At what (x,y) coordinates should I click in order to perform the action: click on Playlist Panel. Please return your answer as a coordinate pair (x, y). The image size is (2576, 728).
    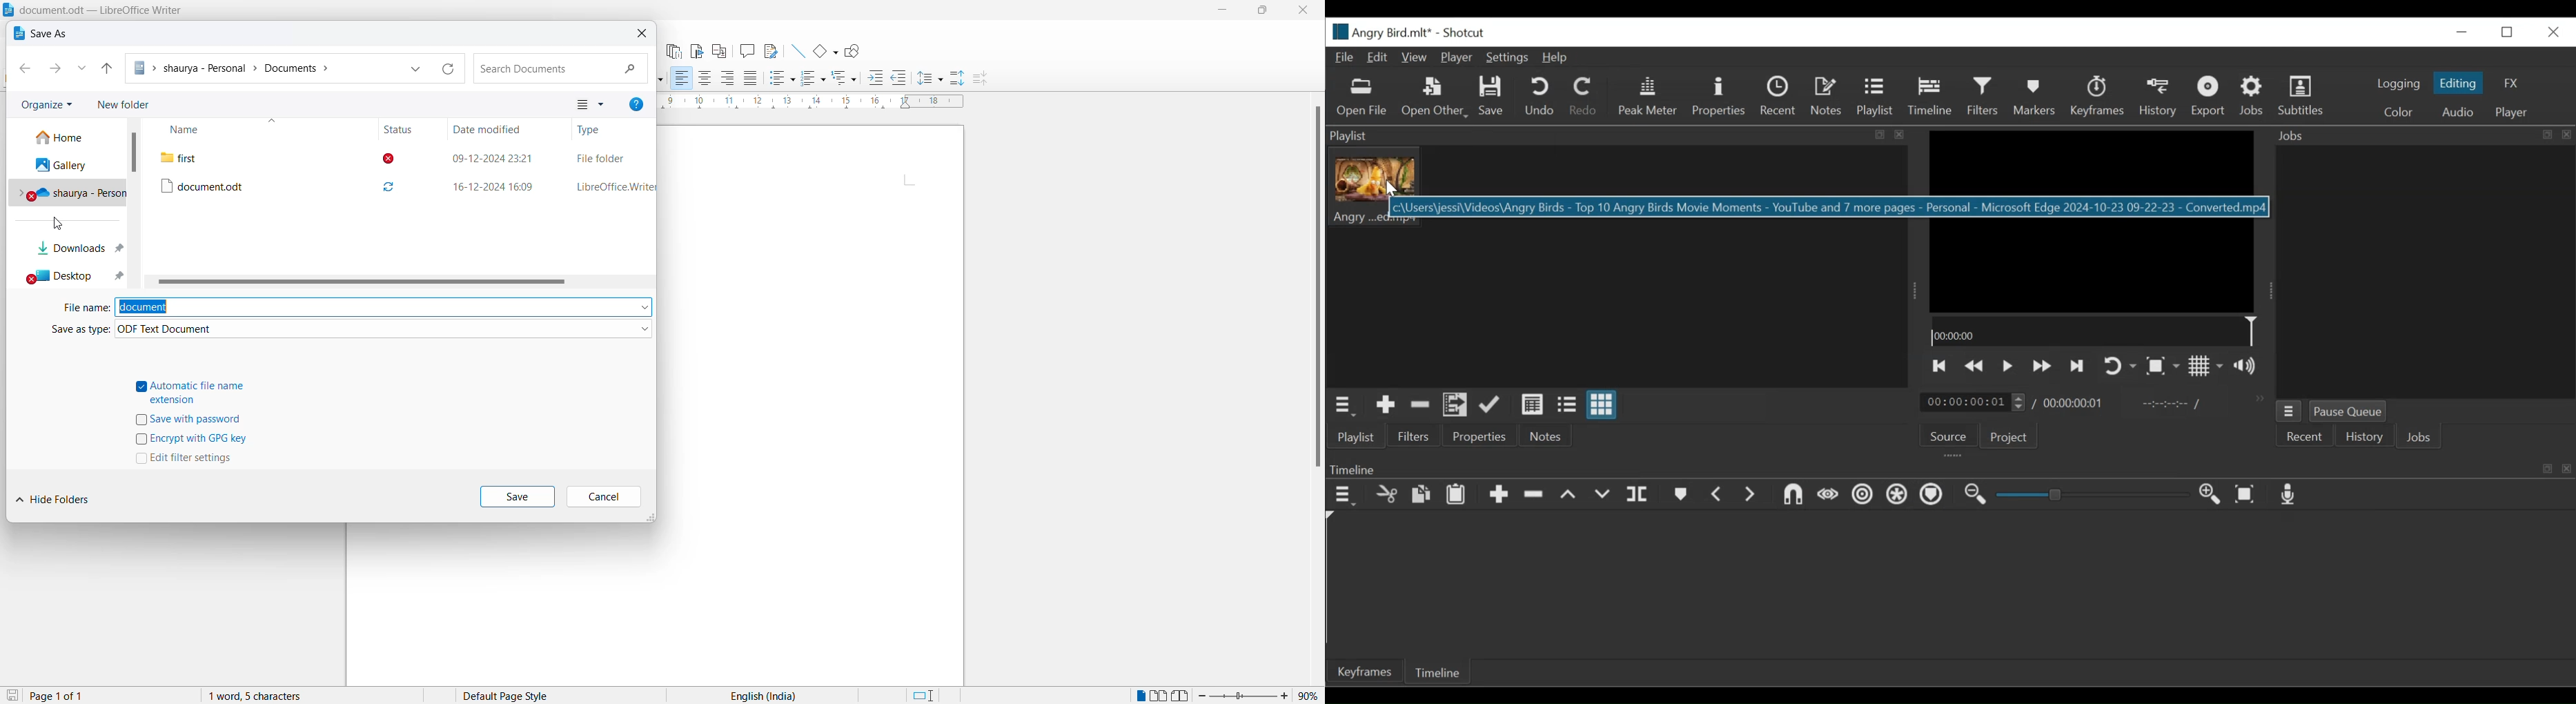
    Looking at the image, I should click on (1617, 136).